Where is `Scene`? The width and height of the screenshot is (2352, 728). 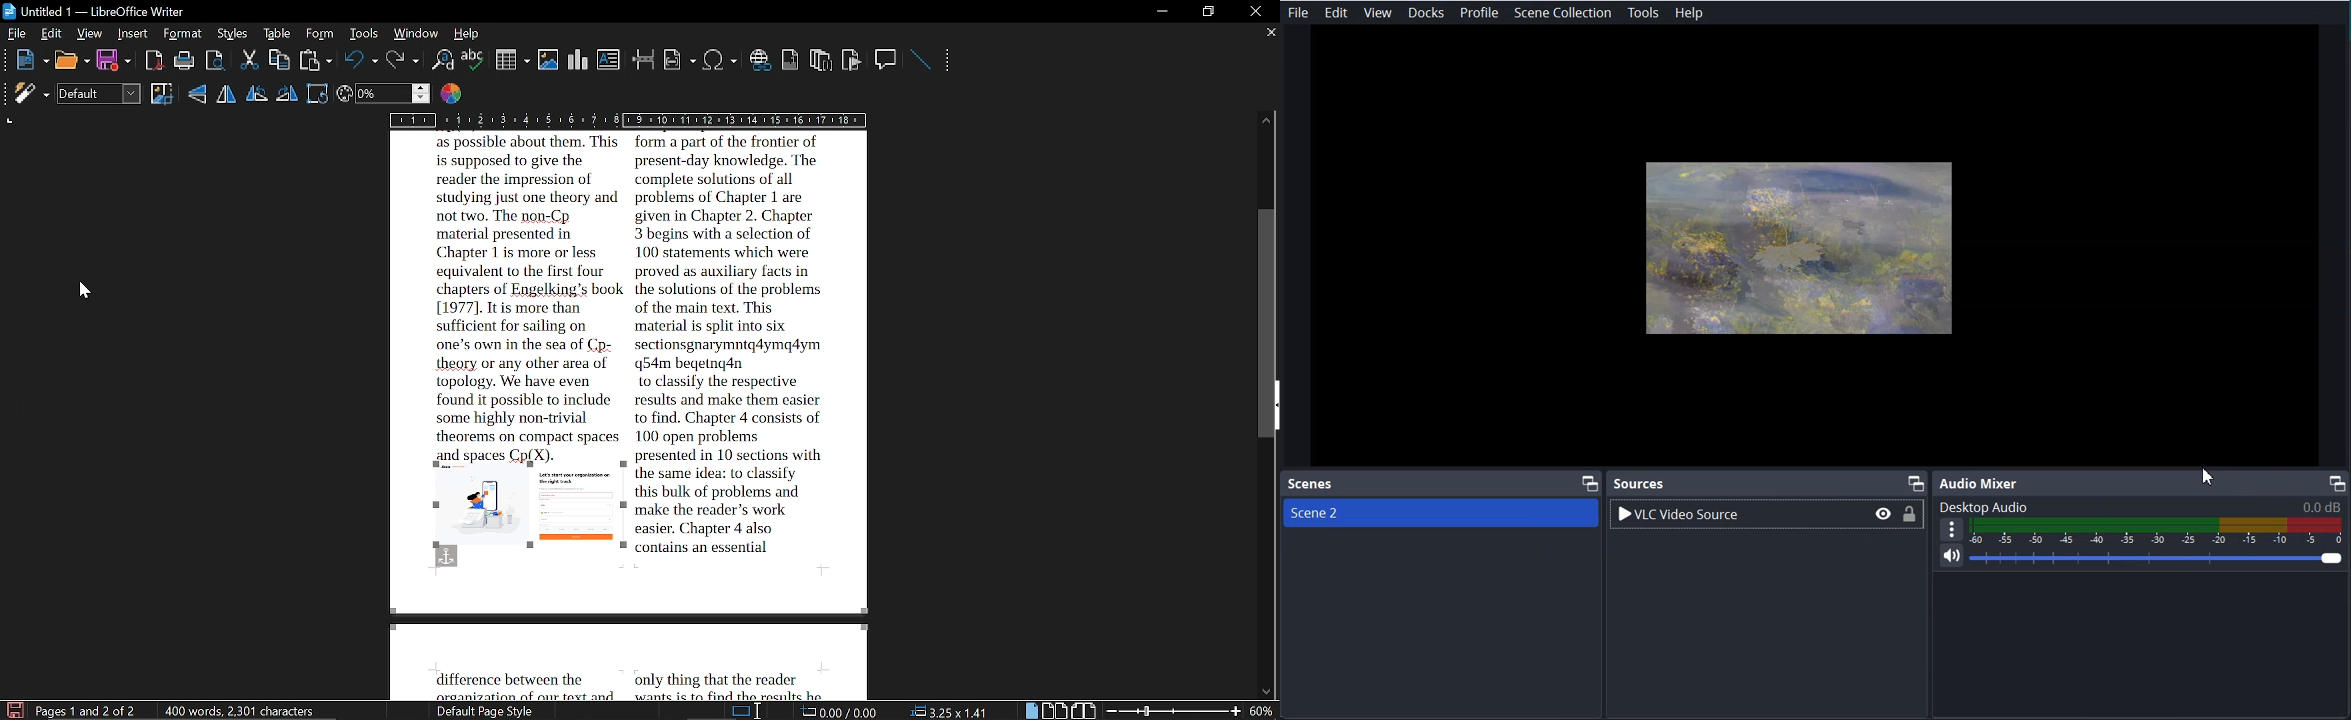
Scene is located at coordinates (1312, 484).